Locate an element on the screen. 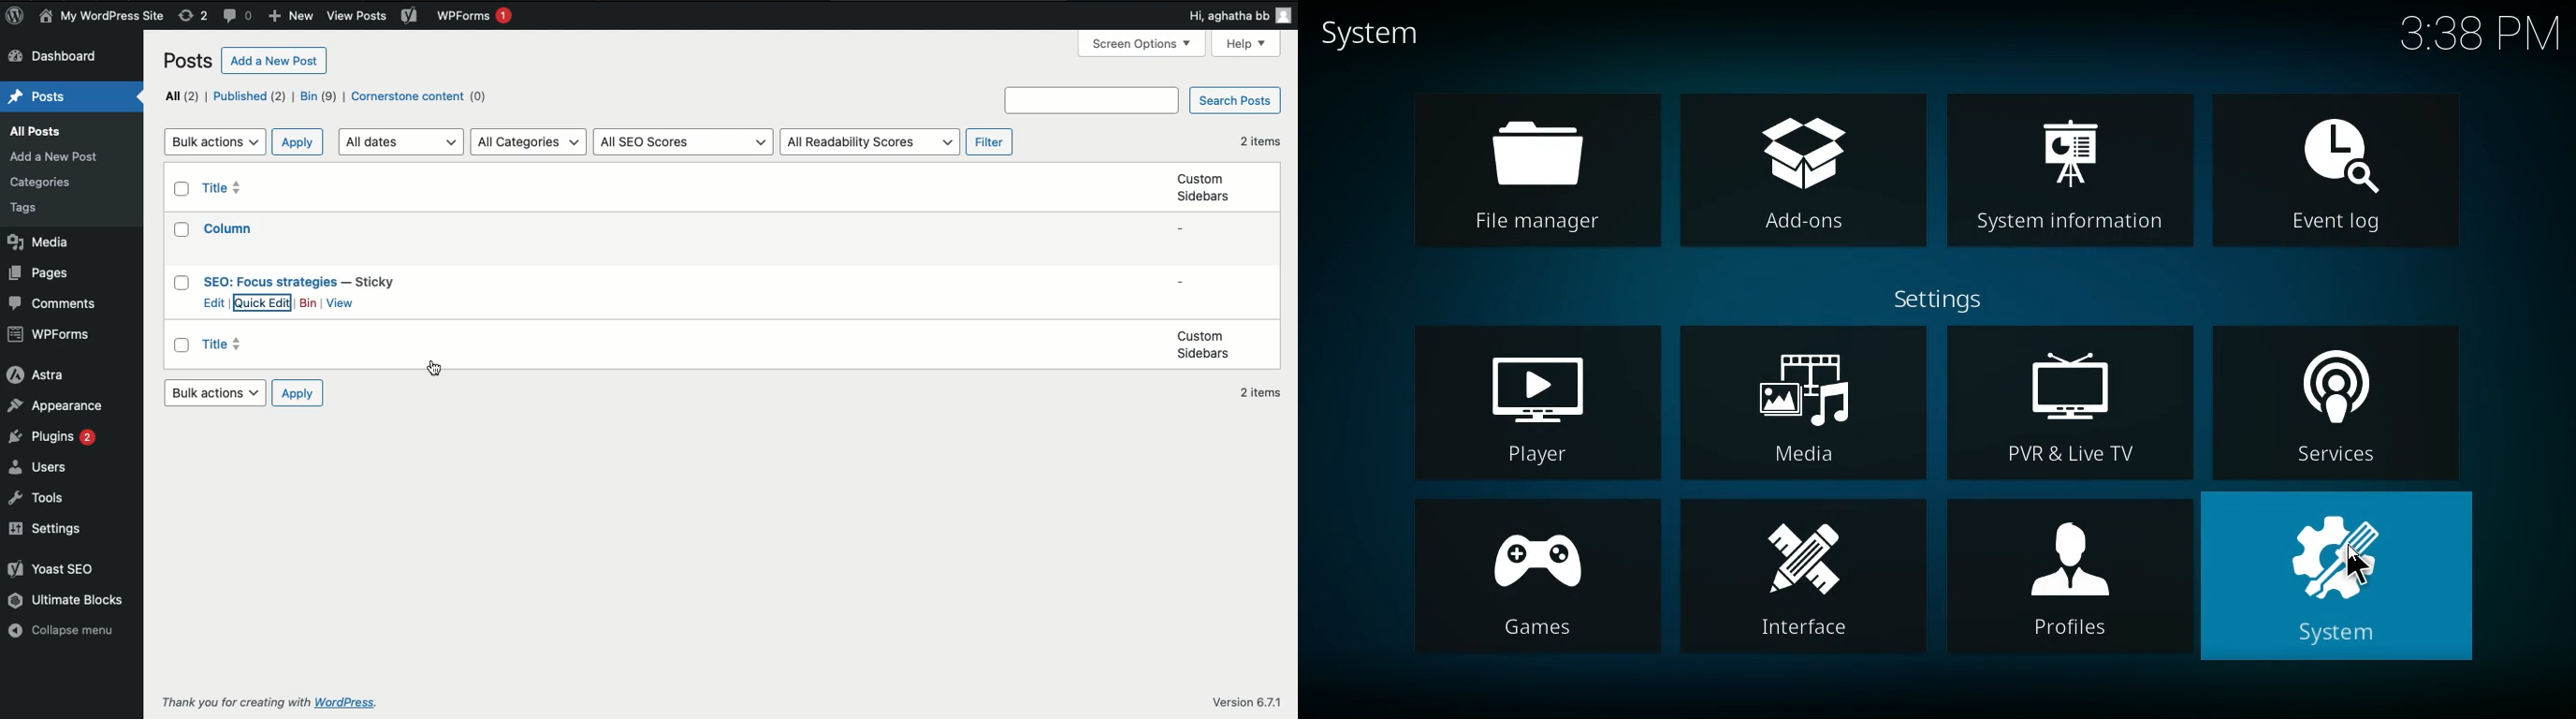  Checkbox is located at coordinates (183, 190).